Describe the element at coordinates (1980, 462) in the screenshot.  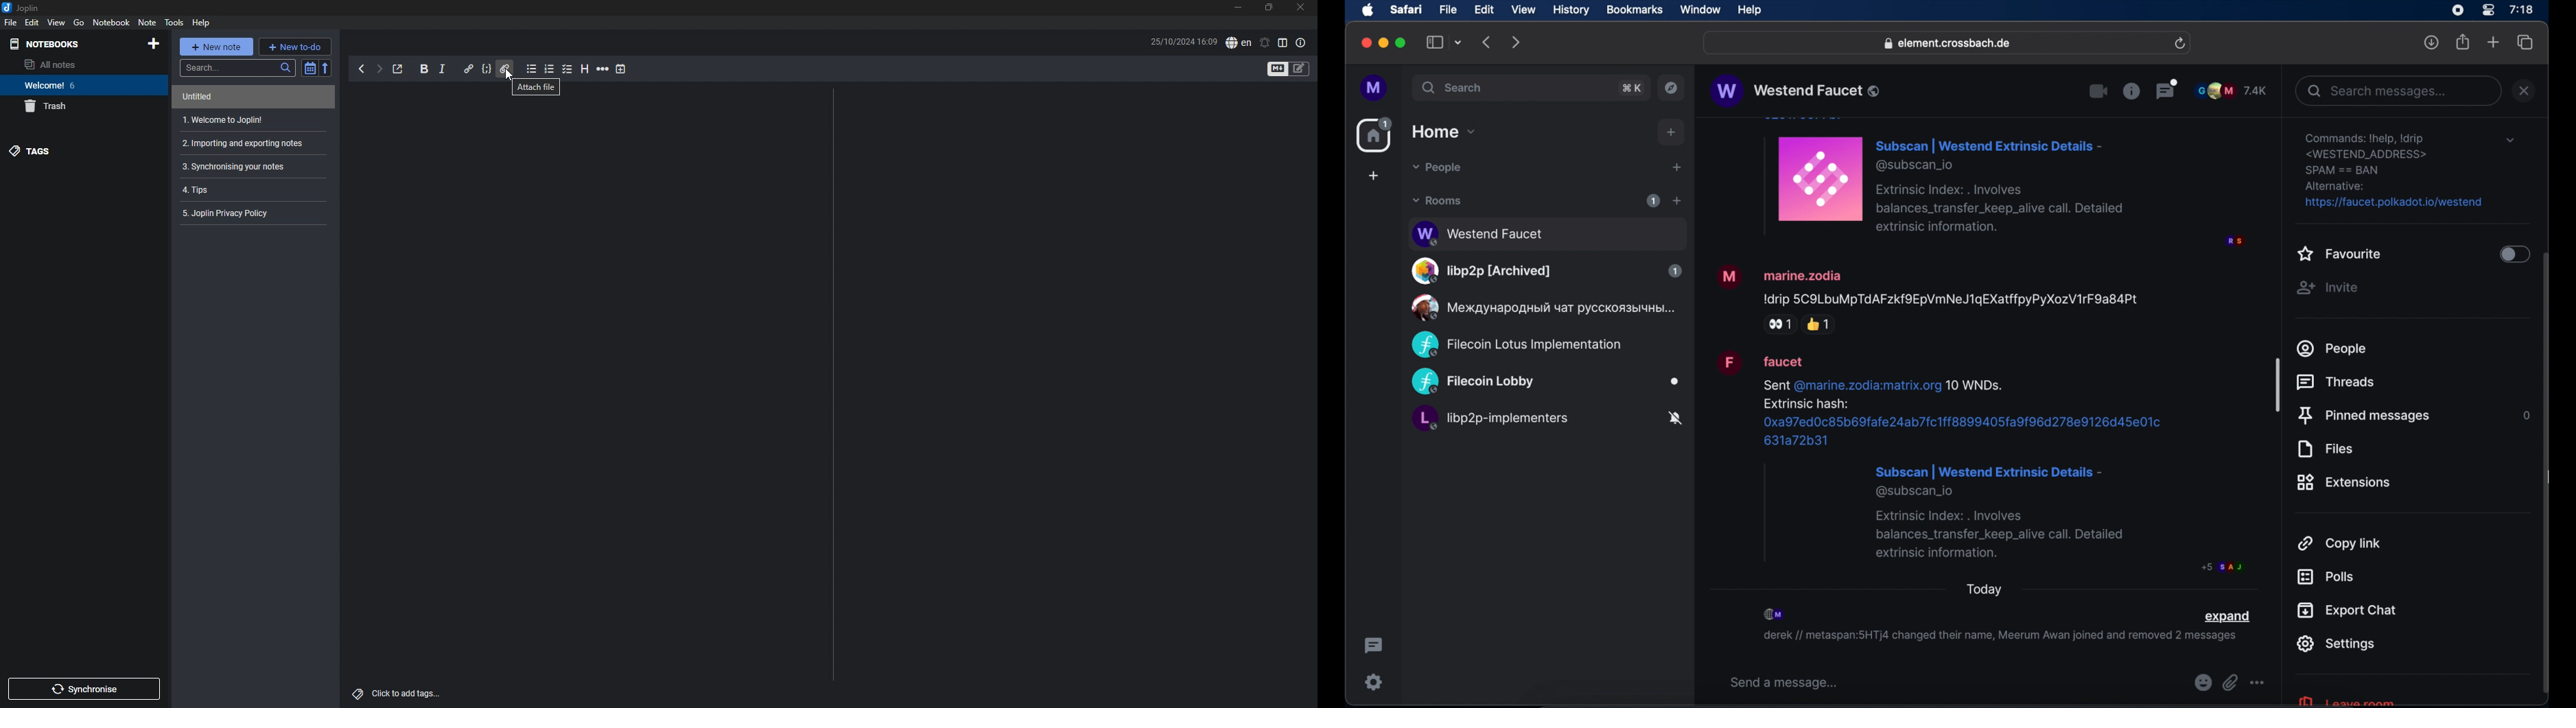
I see `message` at that location.